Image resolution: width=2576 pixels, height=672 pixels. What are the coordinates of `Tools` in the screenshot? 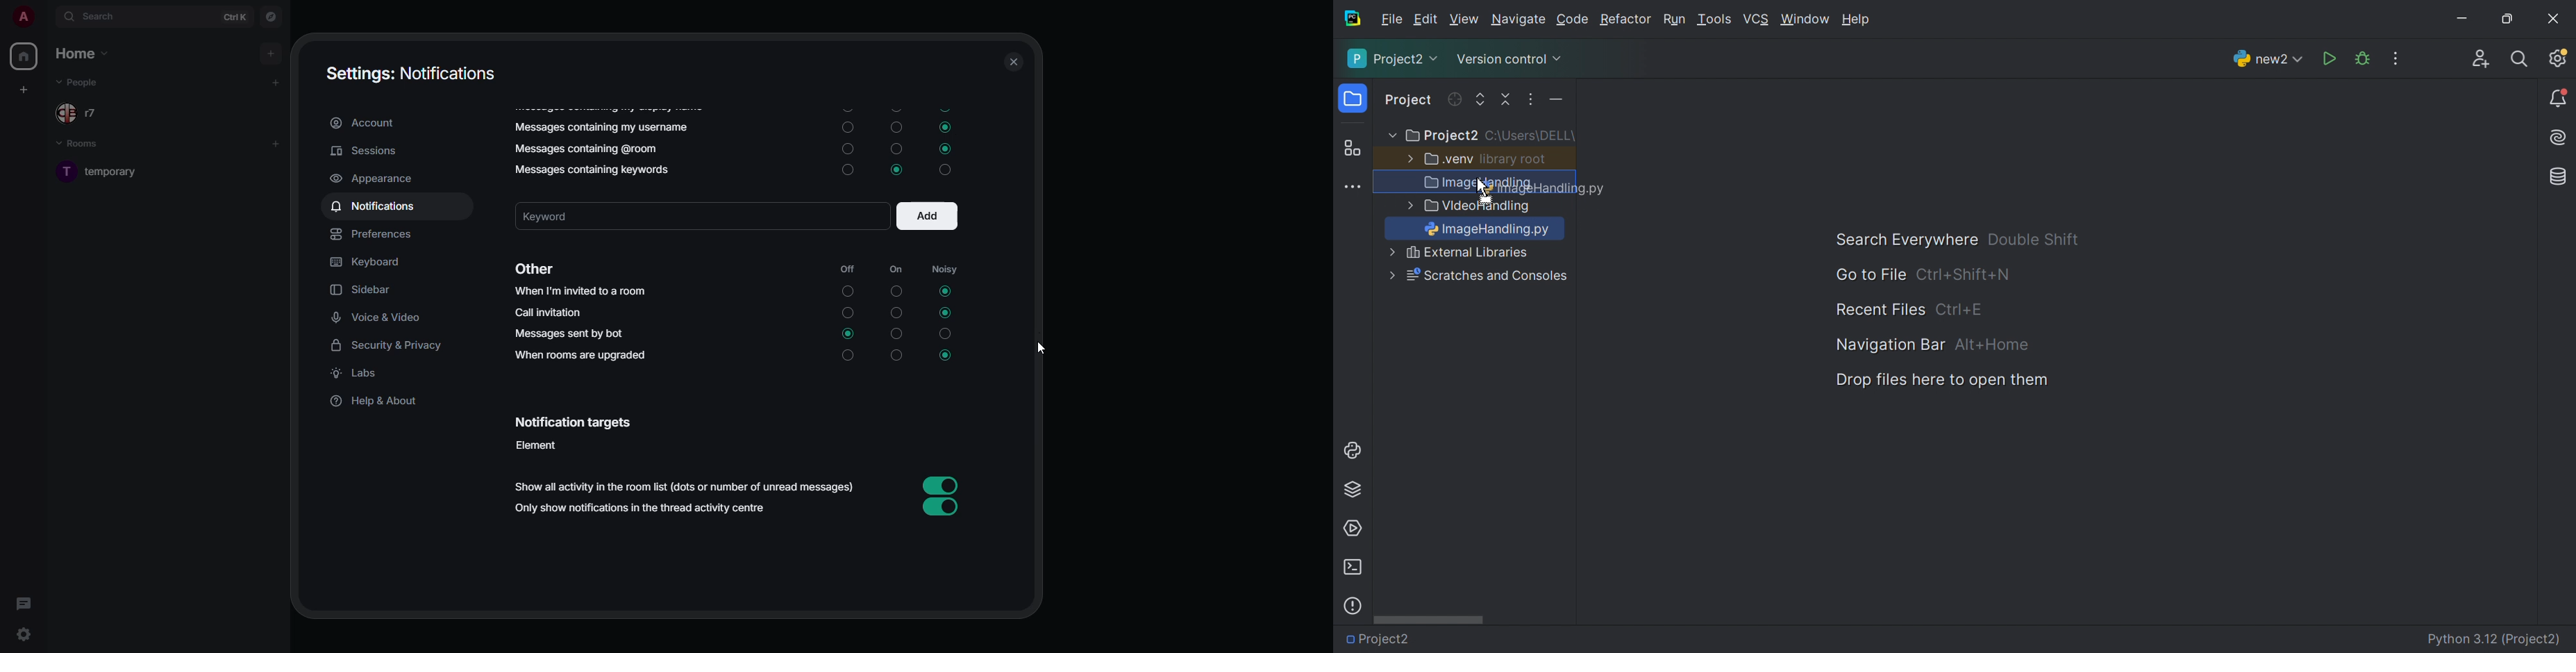 It's located at (1713, 19).